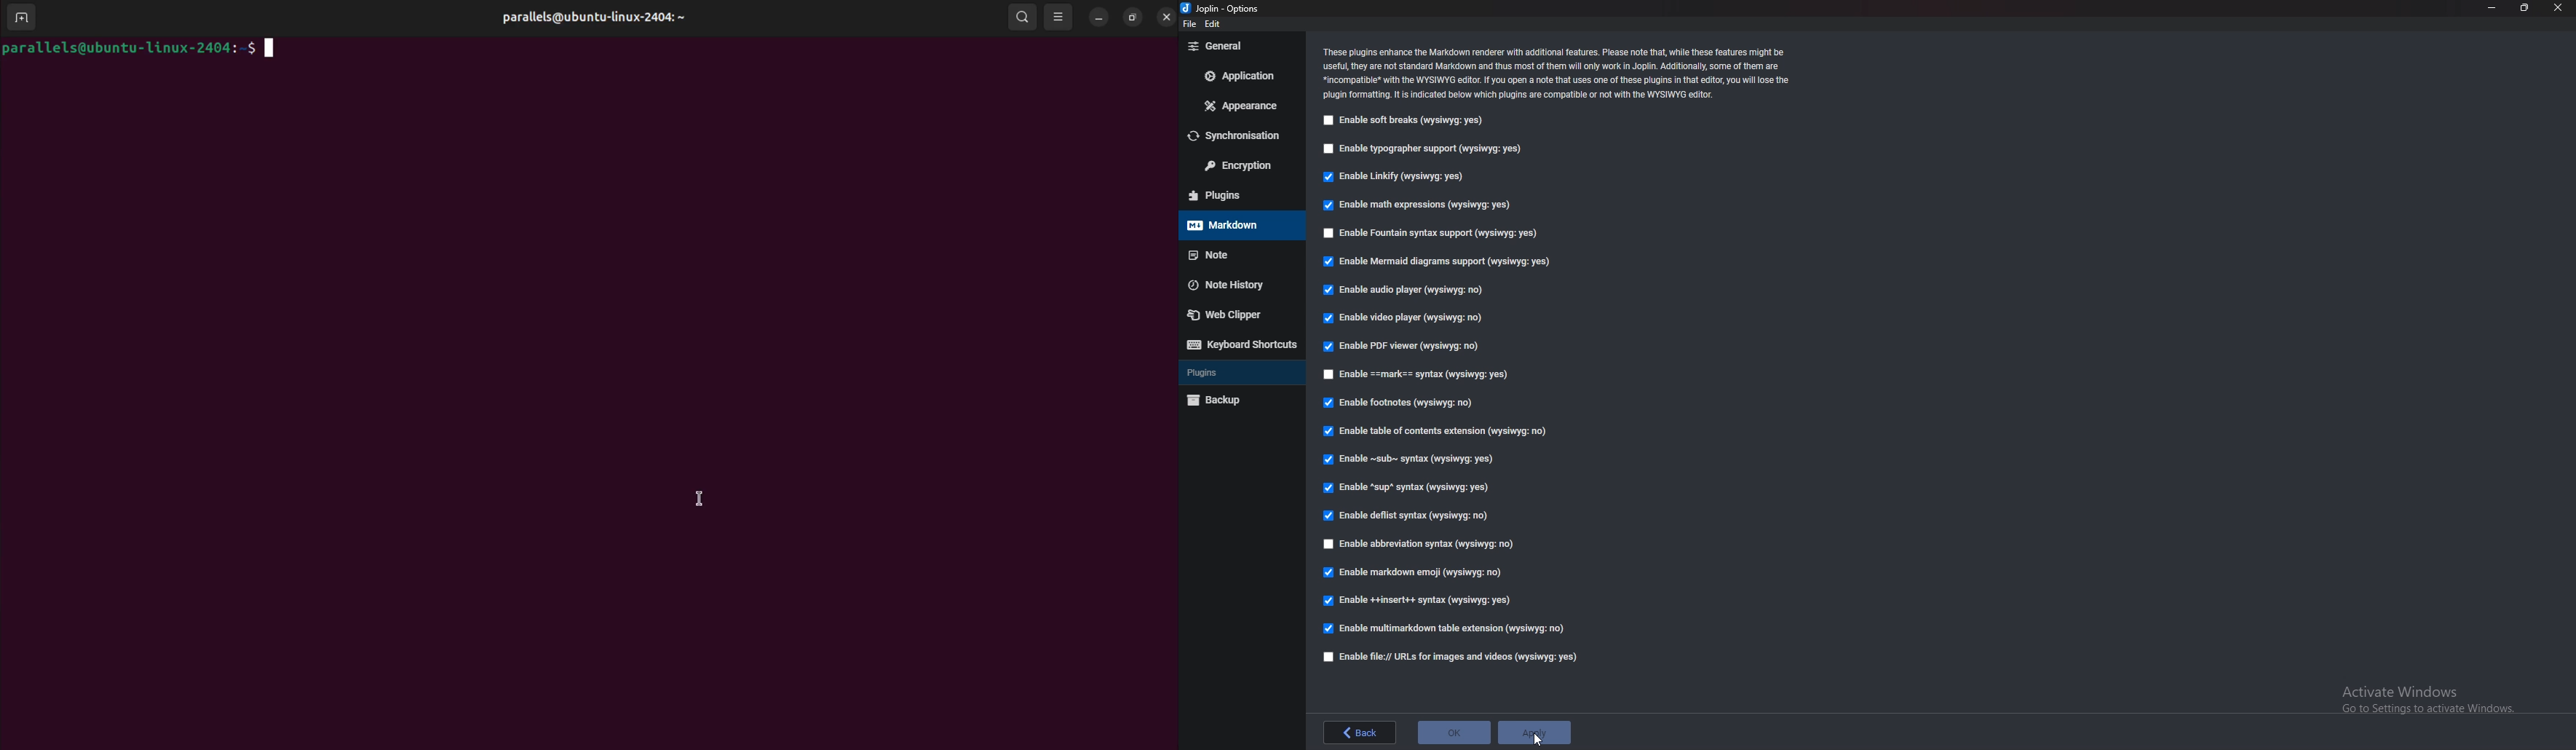 The image size is (2576, 756). What do you see at coordinates (1406, 516) in the screenshot?
I see `enable deflist syntax` at bounding box center [1406, 516].